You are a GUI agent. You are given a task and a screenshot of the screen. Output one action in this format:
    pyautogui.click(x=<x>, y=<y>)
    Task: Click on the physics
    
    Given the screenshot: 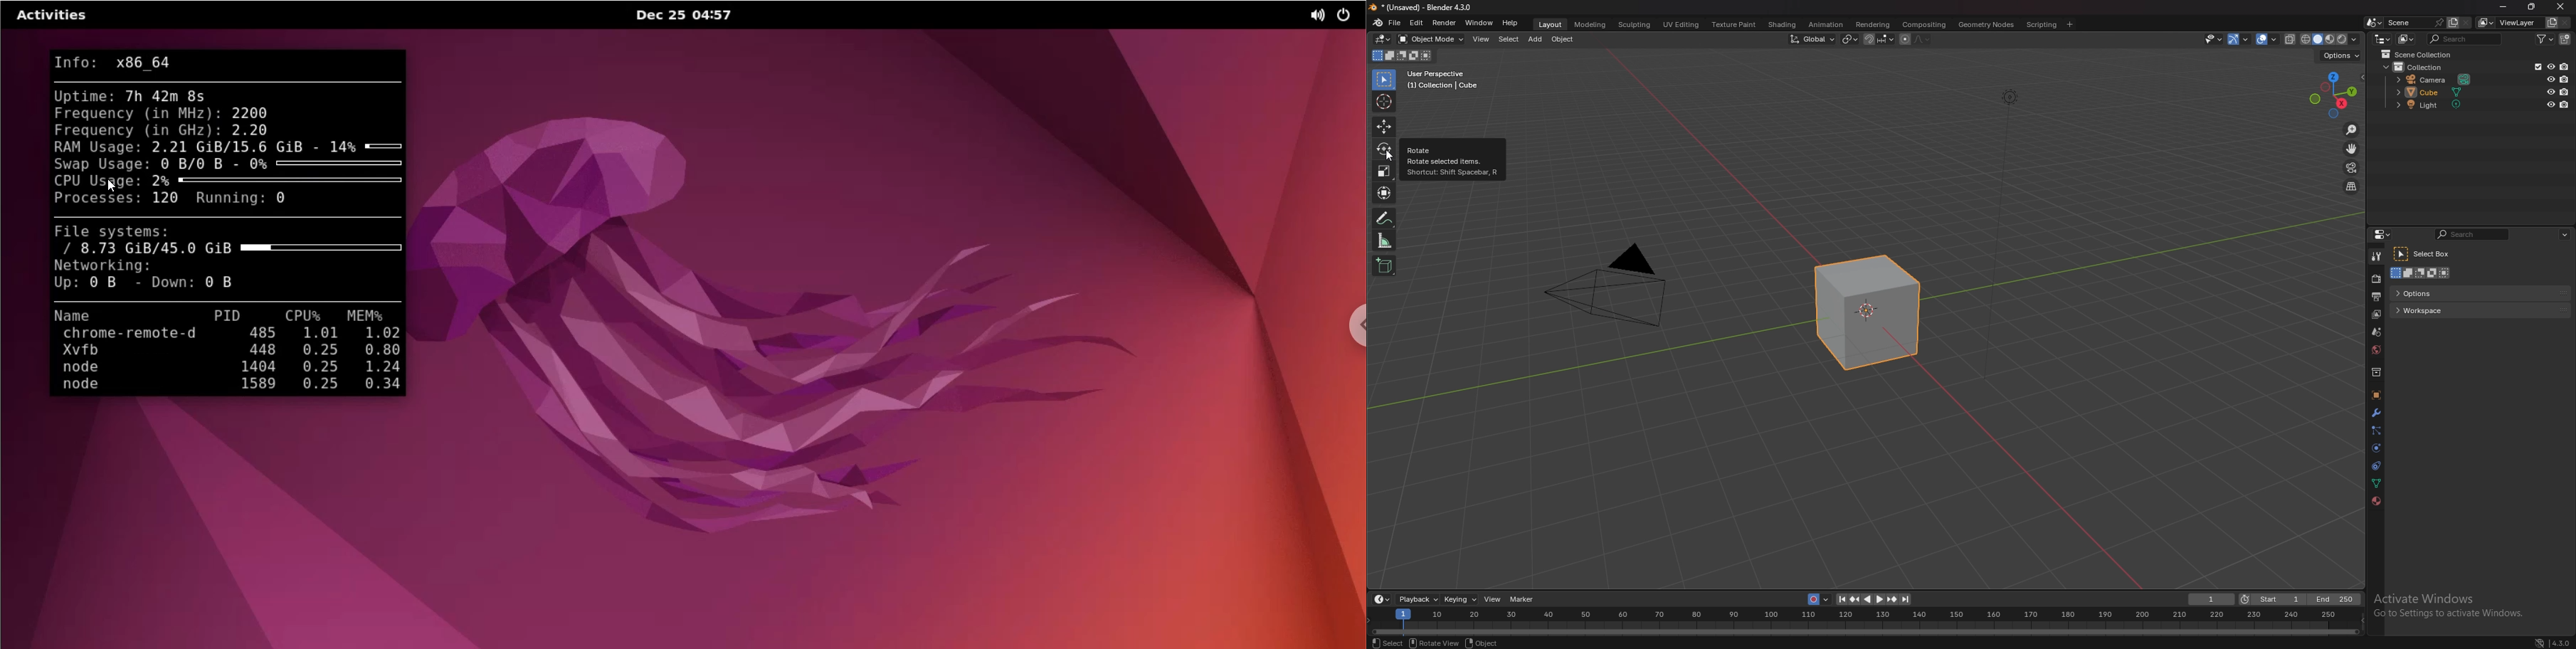 What is the action you would take?
    pyautogui.click(x=2376, y=448)
    